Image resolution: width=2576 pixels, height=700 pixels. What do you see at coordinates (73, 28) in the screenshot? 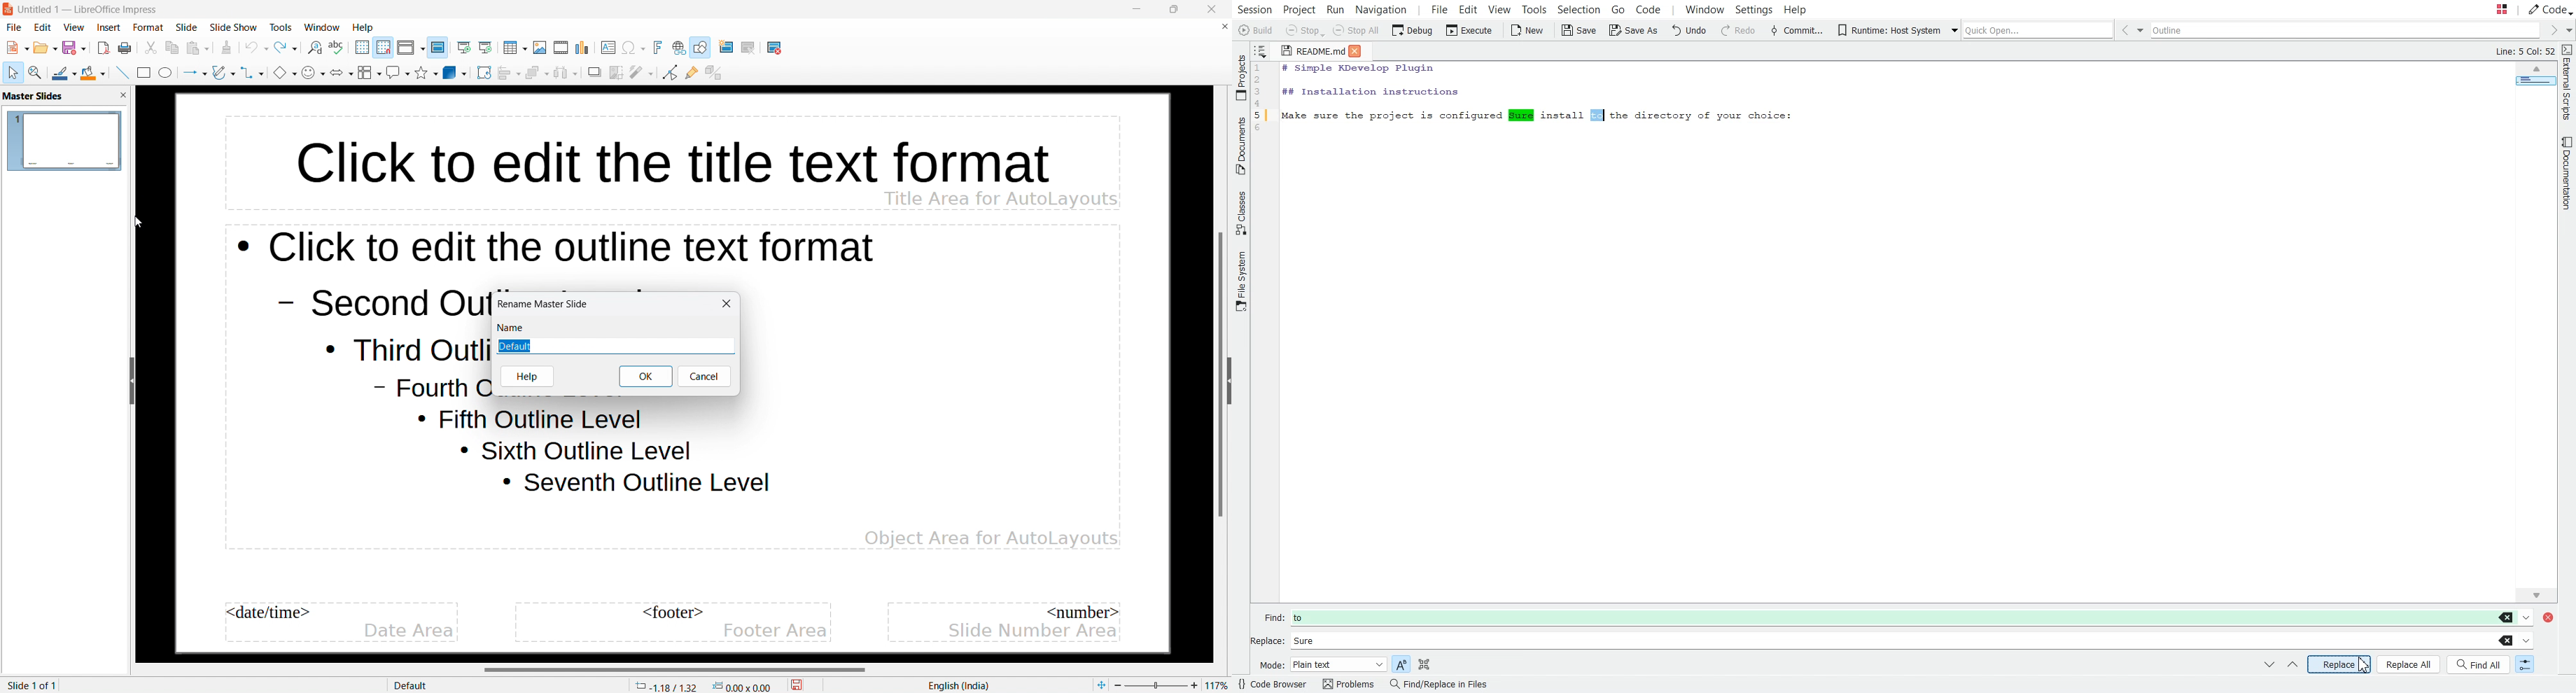
I see `view` at bounding box center [73, 28].